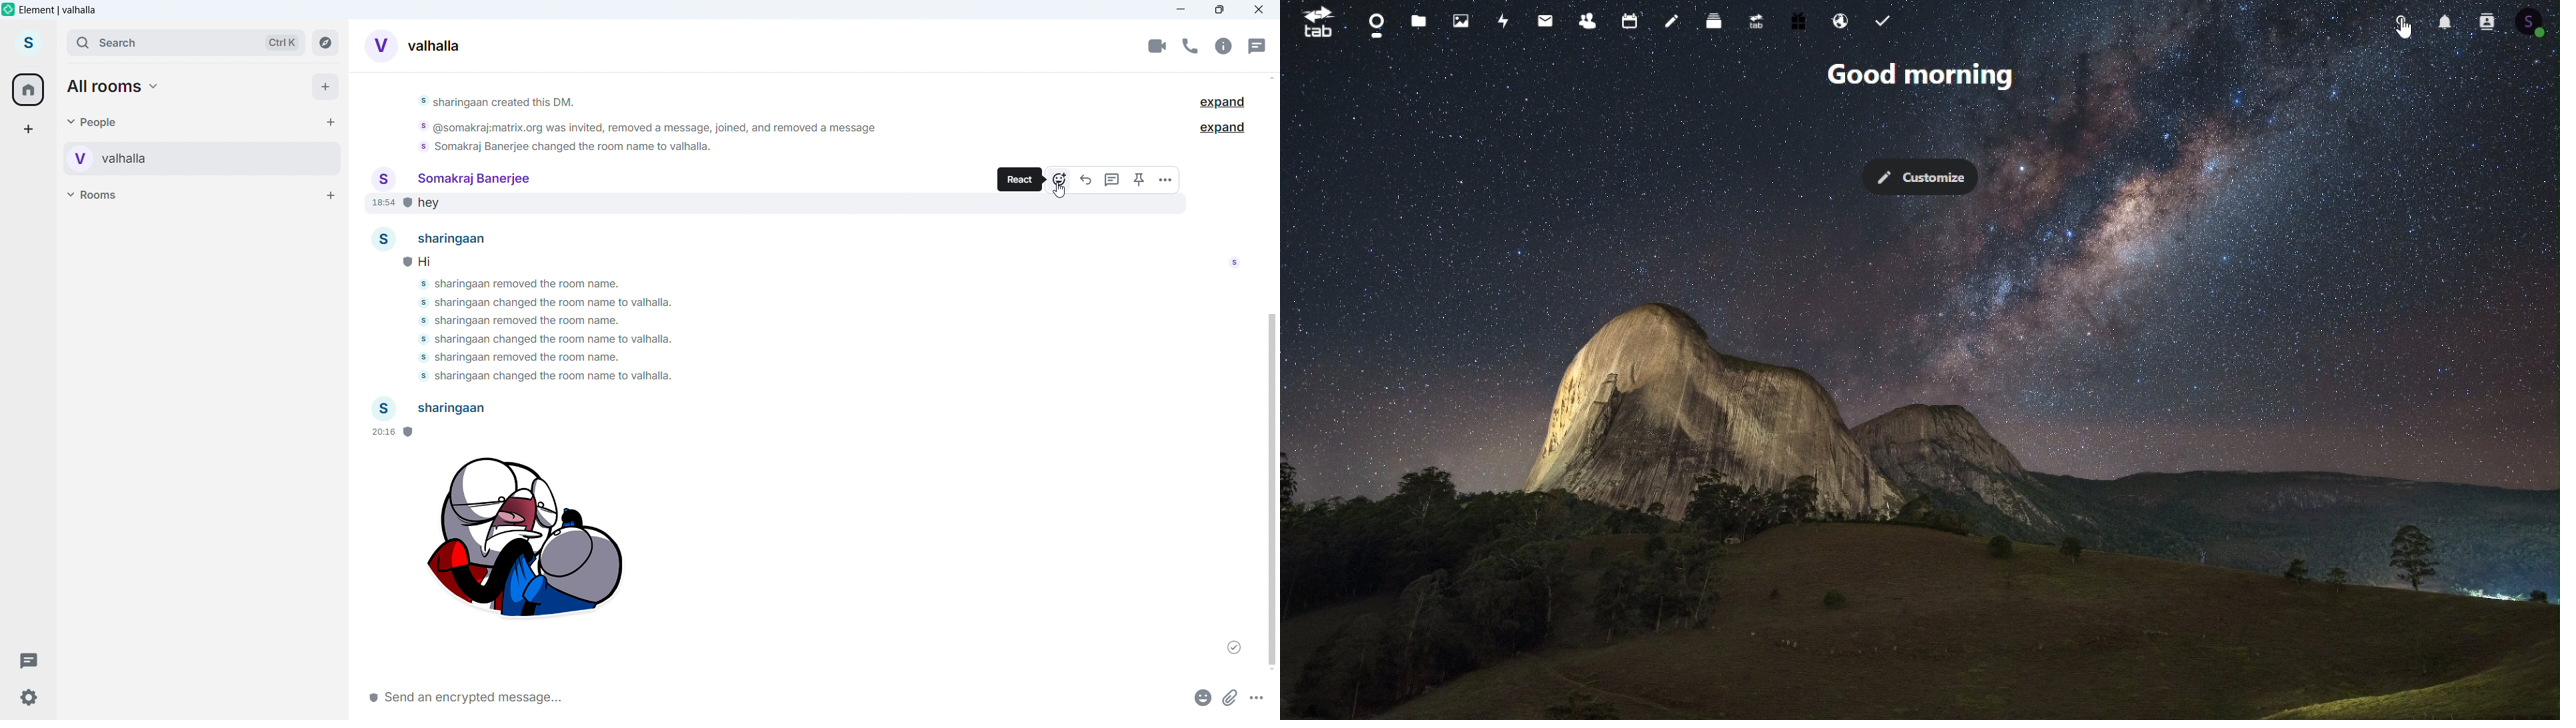 The width and height of the screenshot is (2576, 728). I want to click on Room alias, so click(434, 46).